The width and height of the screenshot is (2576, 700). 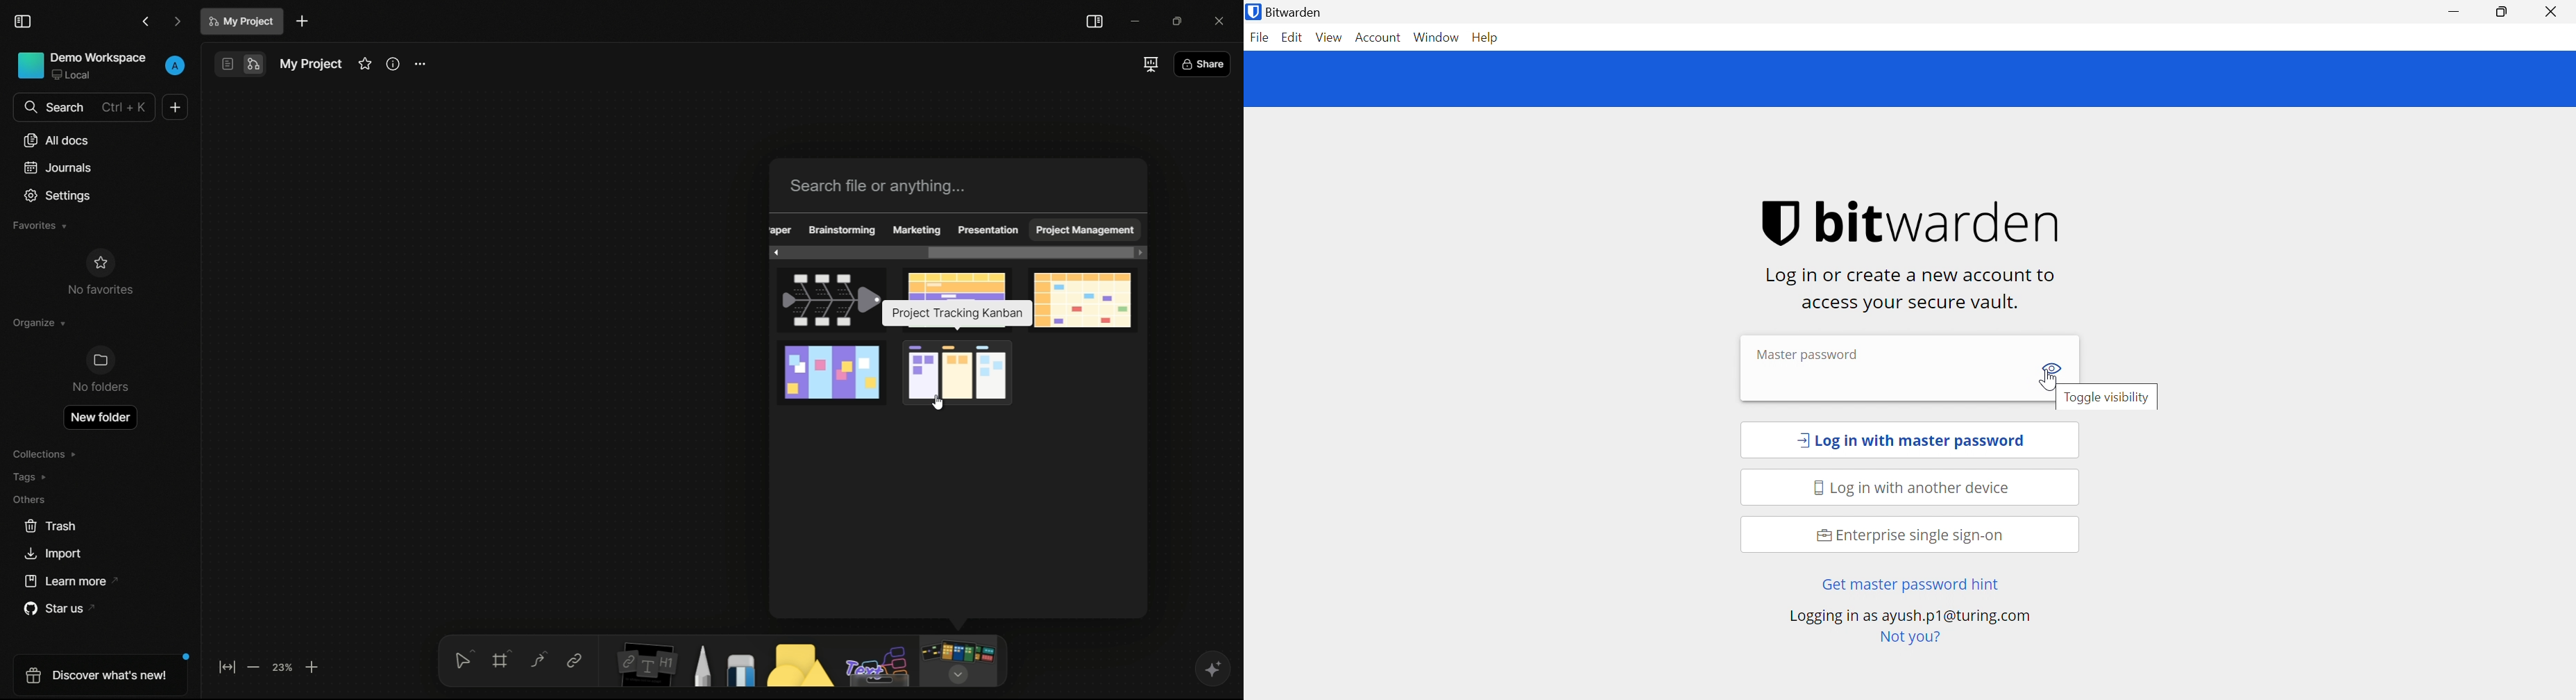 I want to click on no folders, so click(x=99, y=369).